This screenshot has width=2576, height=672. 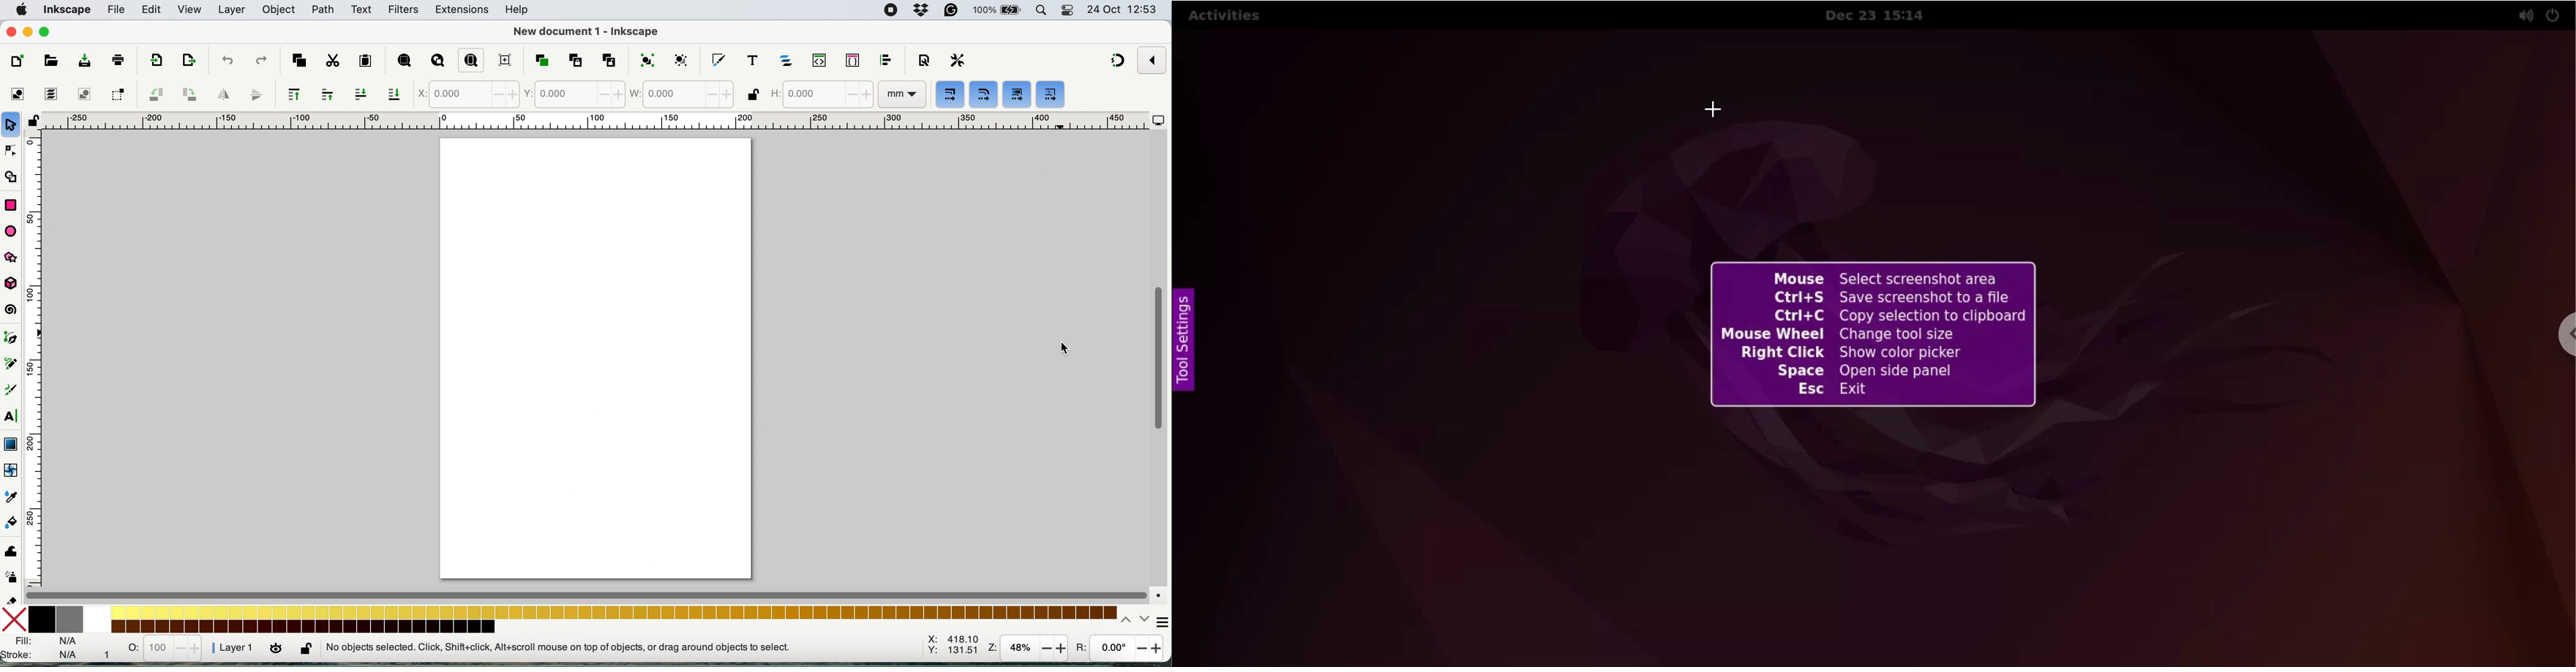 What do you see at coordinates (14, 339) in the screenshot?
I see `pen tool` at bounding box center [14, 339].